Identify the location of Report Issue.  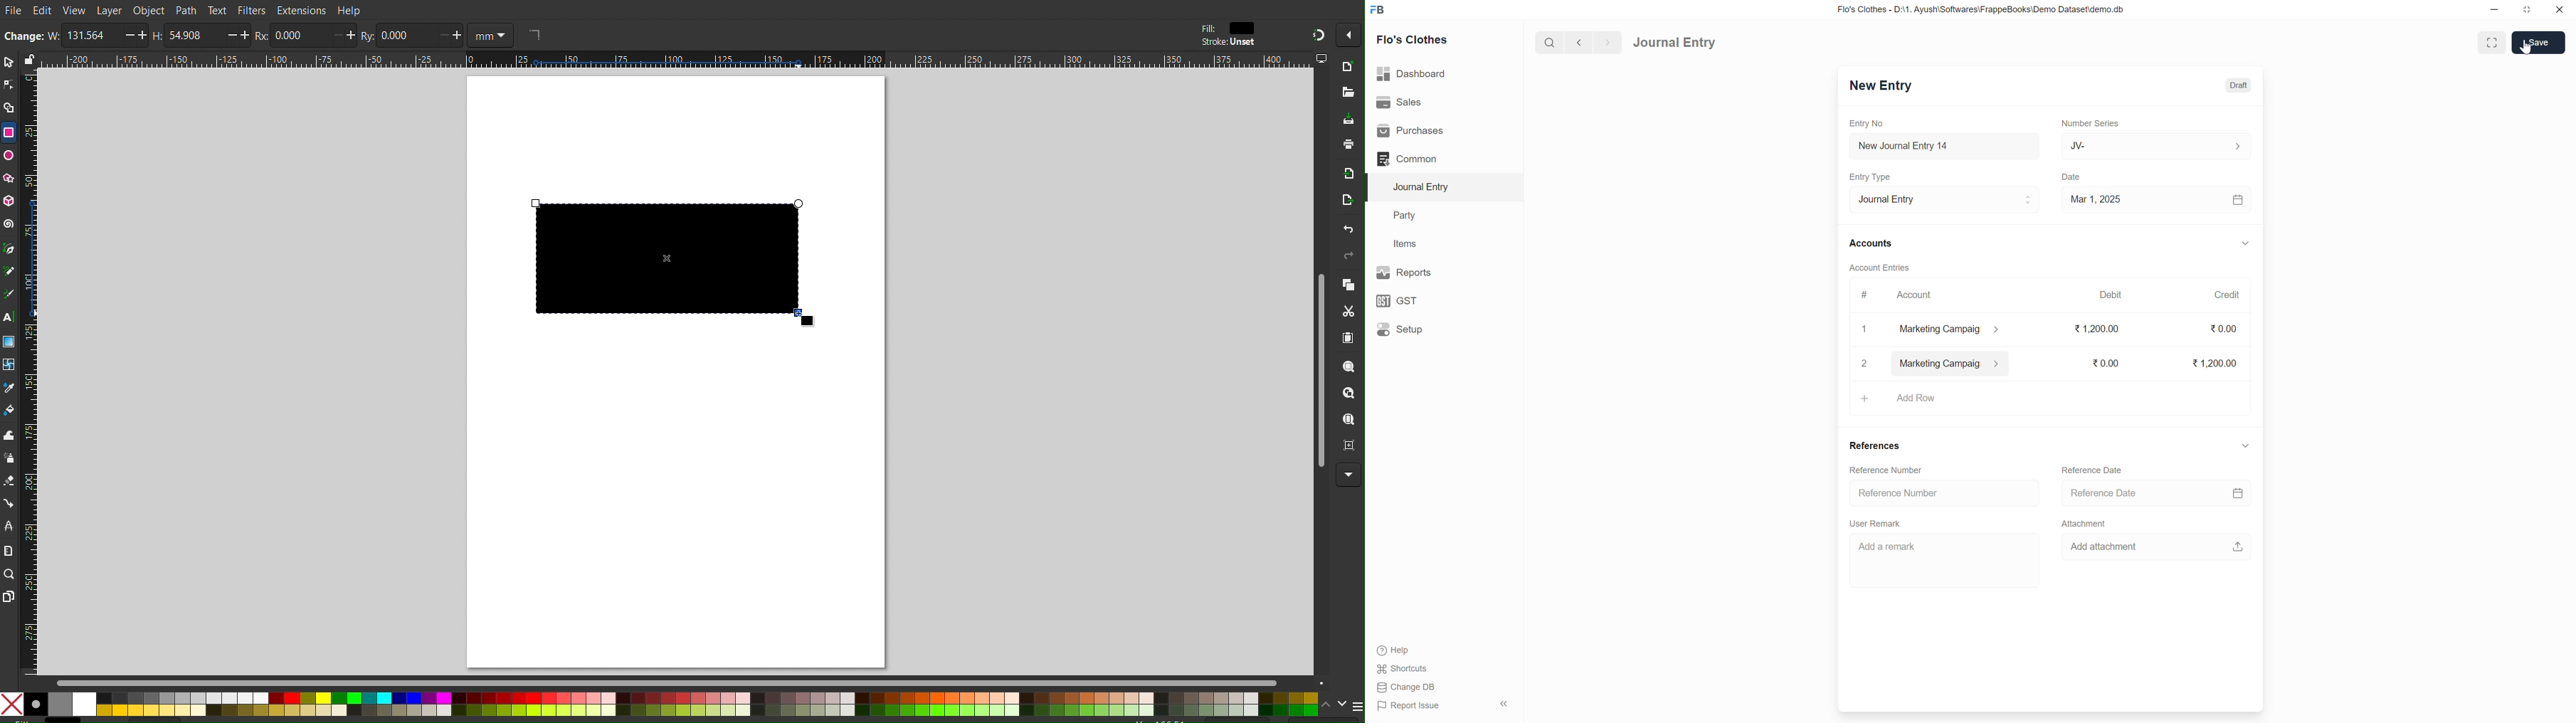
(1412, 706).